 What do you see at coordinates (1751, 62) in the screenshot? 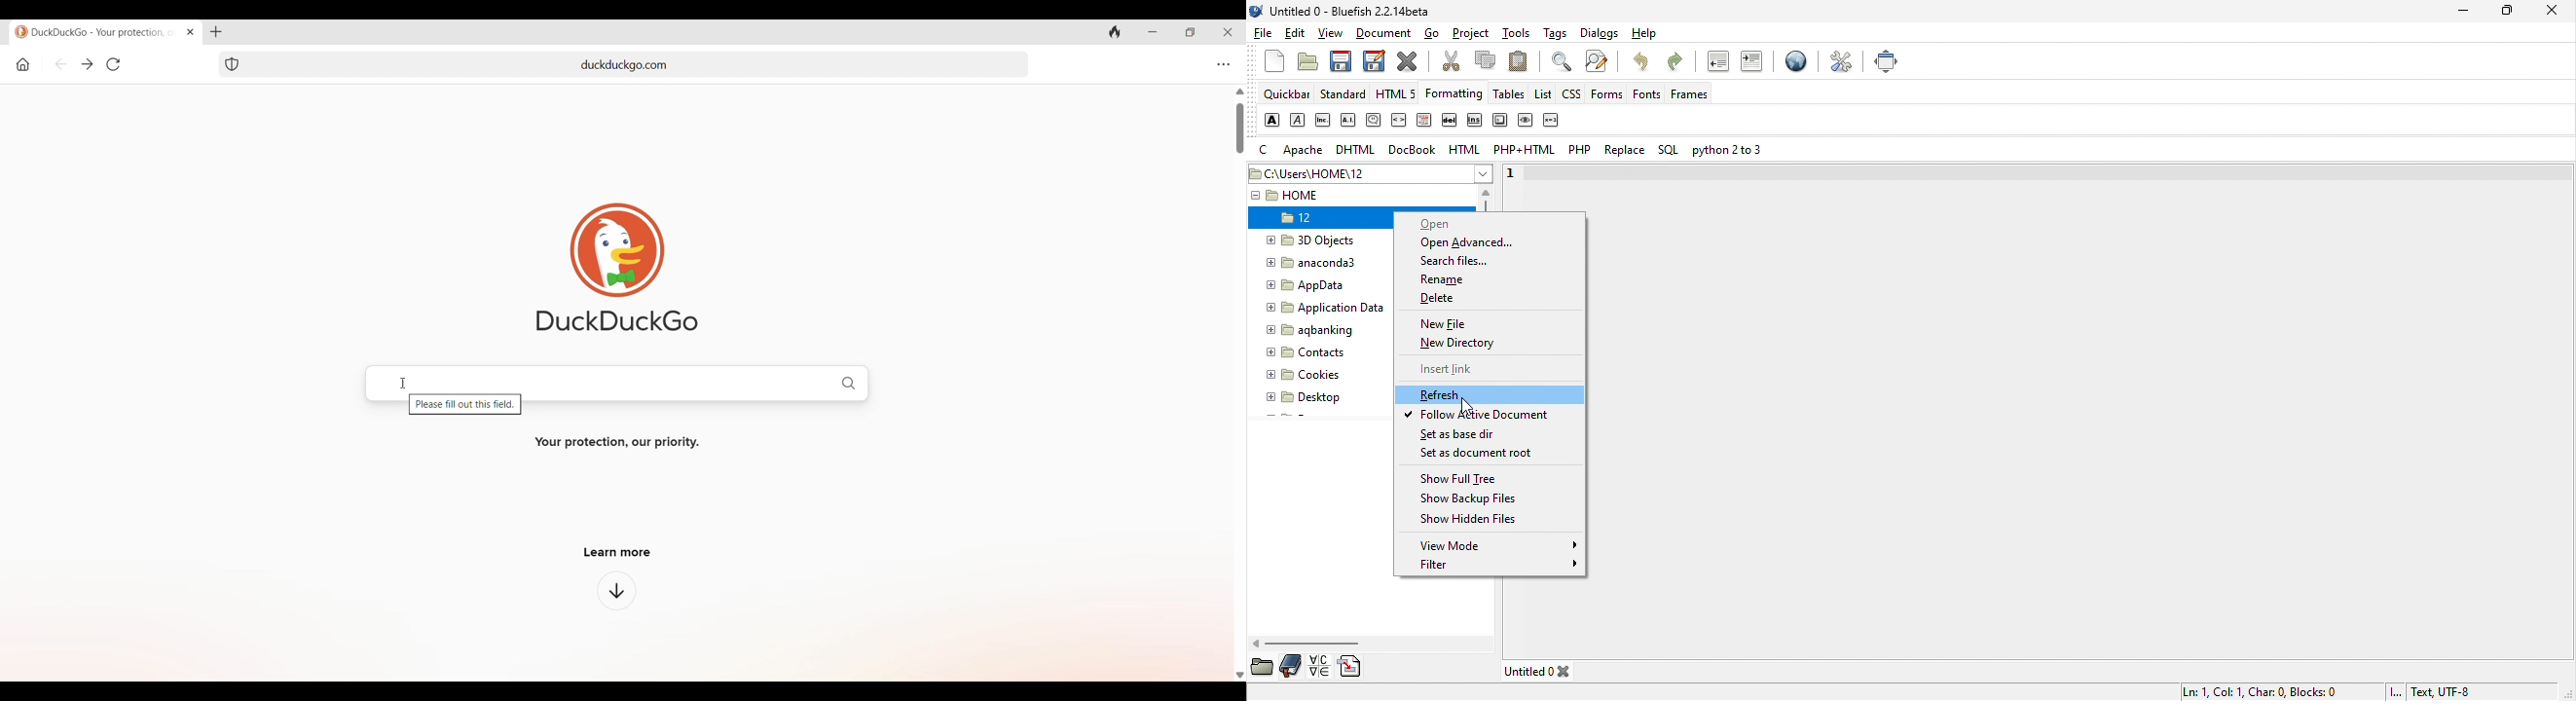
I see `indent` at bounding box center [1751, 62].